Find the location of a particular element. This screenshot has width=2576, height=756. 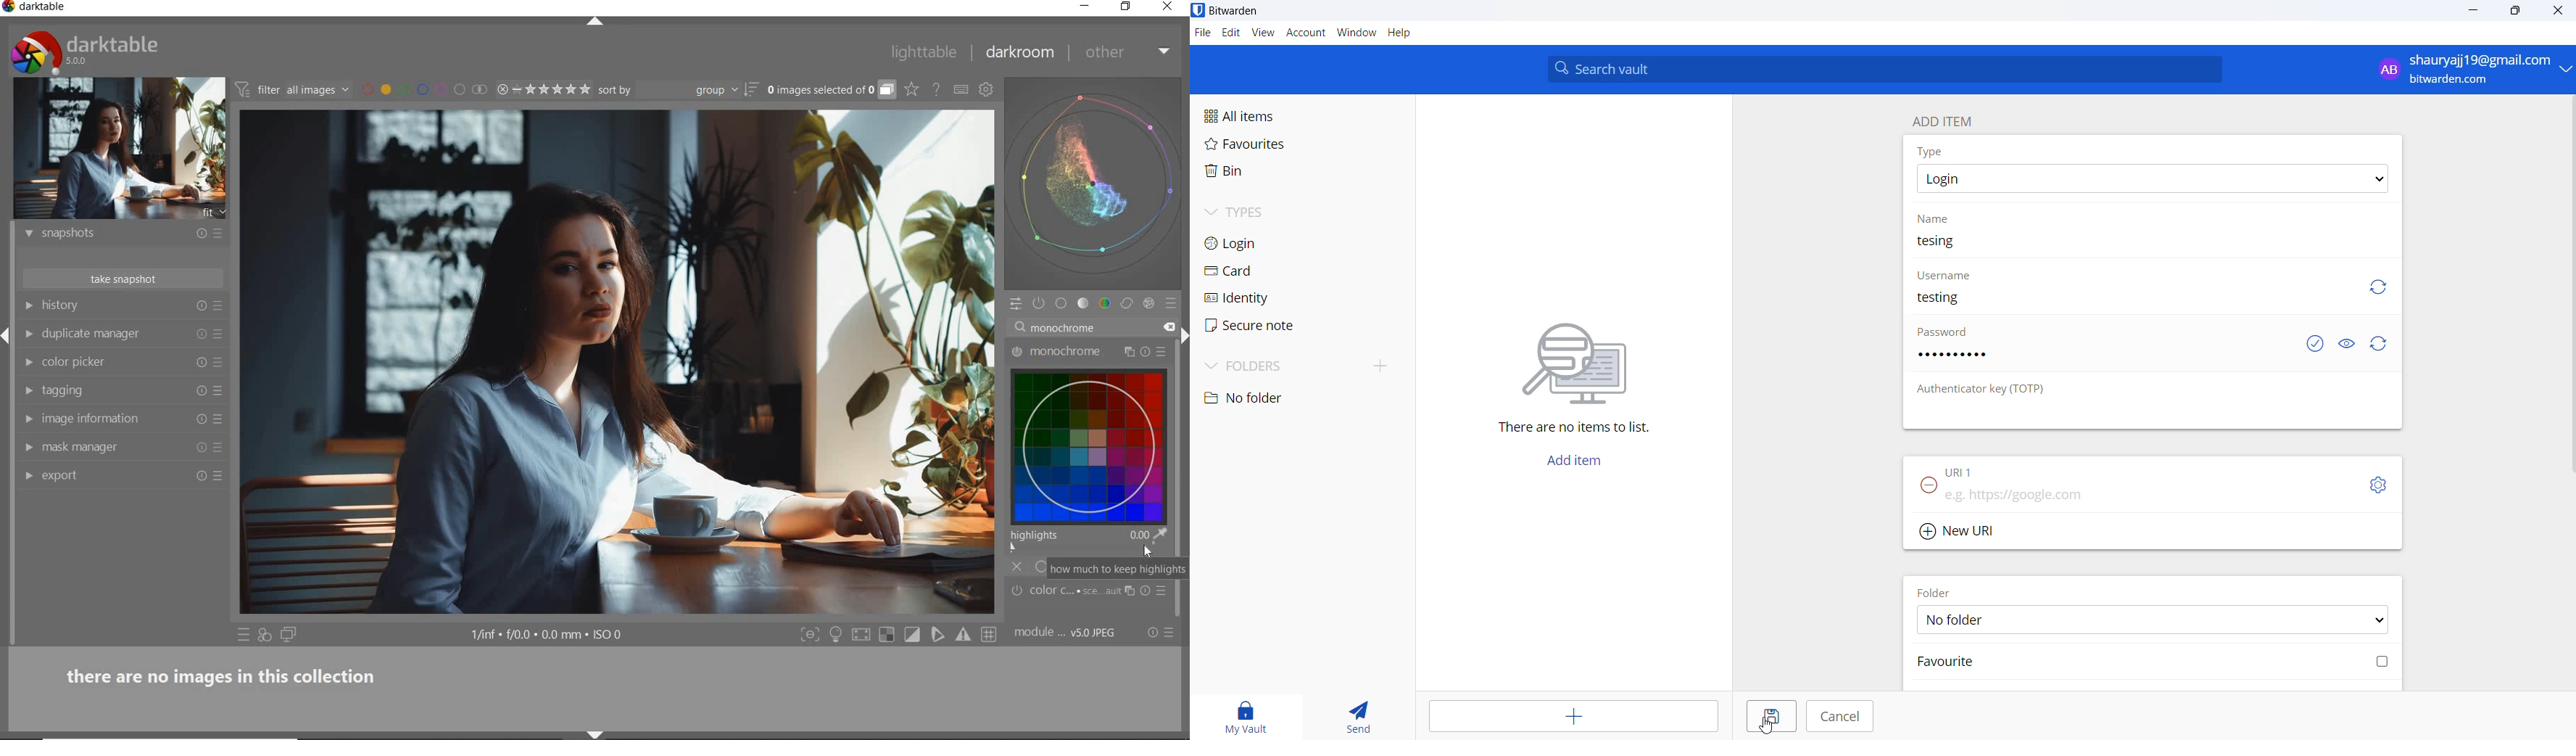

effect is located at coordinates (1149, 305).